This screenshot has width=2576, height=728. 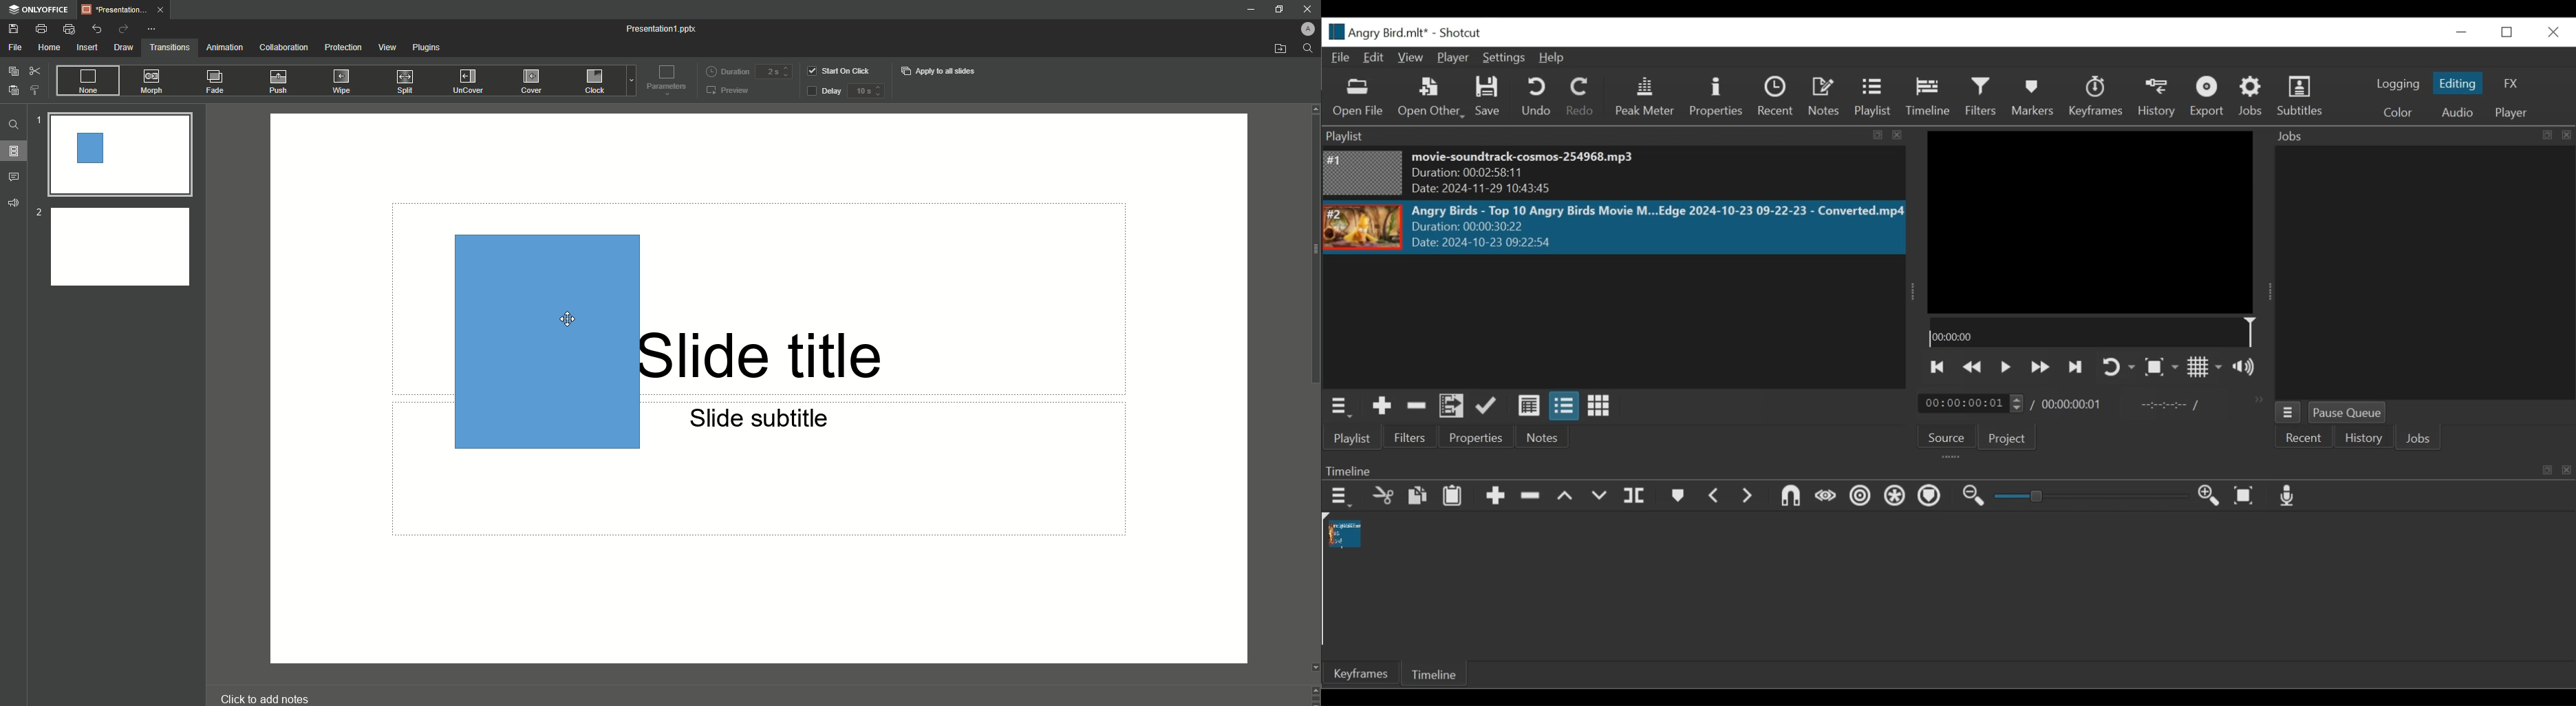 What do you see at coordinates (409, 81) in the screenshot?
I see `Split` at bounding box center [409, 81].